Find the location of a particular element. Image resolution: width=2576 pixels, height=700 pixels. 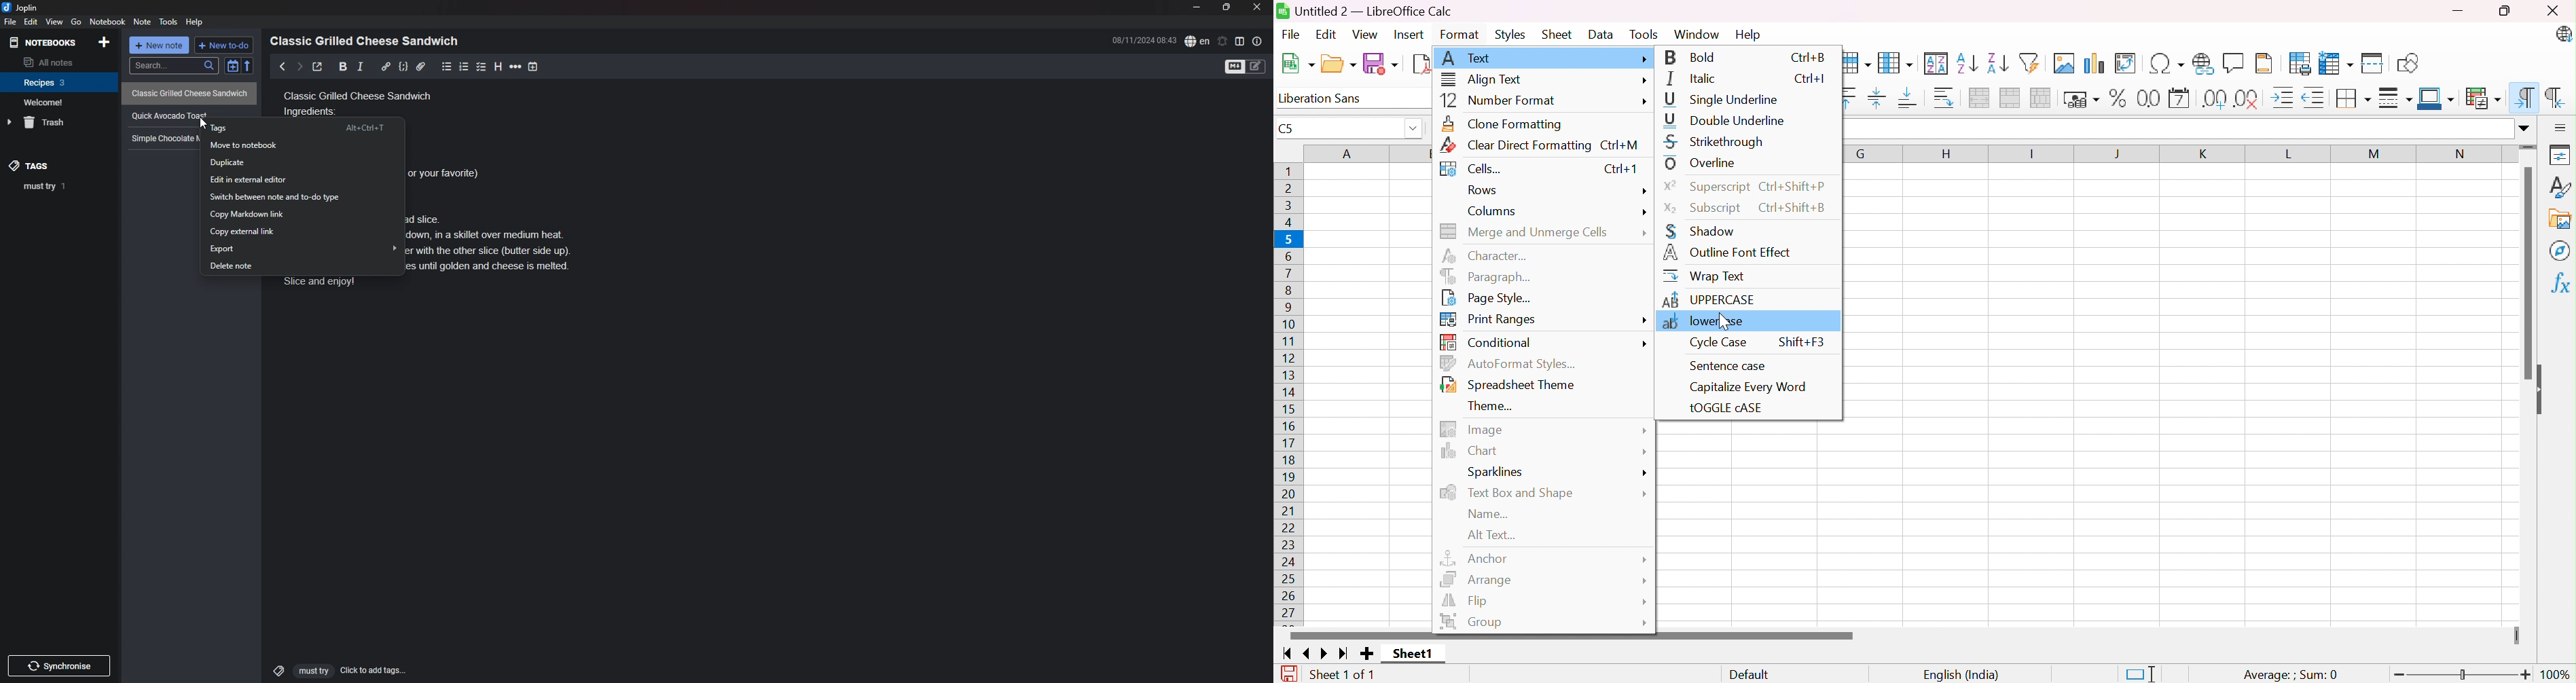

Slider is located at coordinates (2516, 633).